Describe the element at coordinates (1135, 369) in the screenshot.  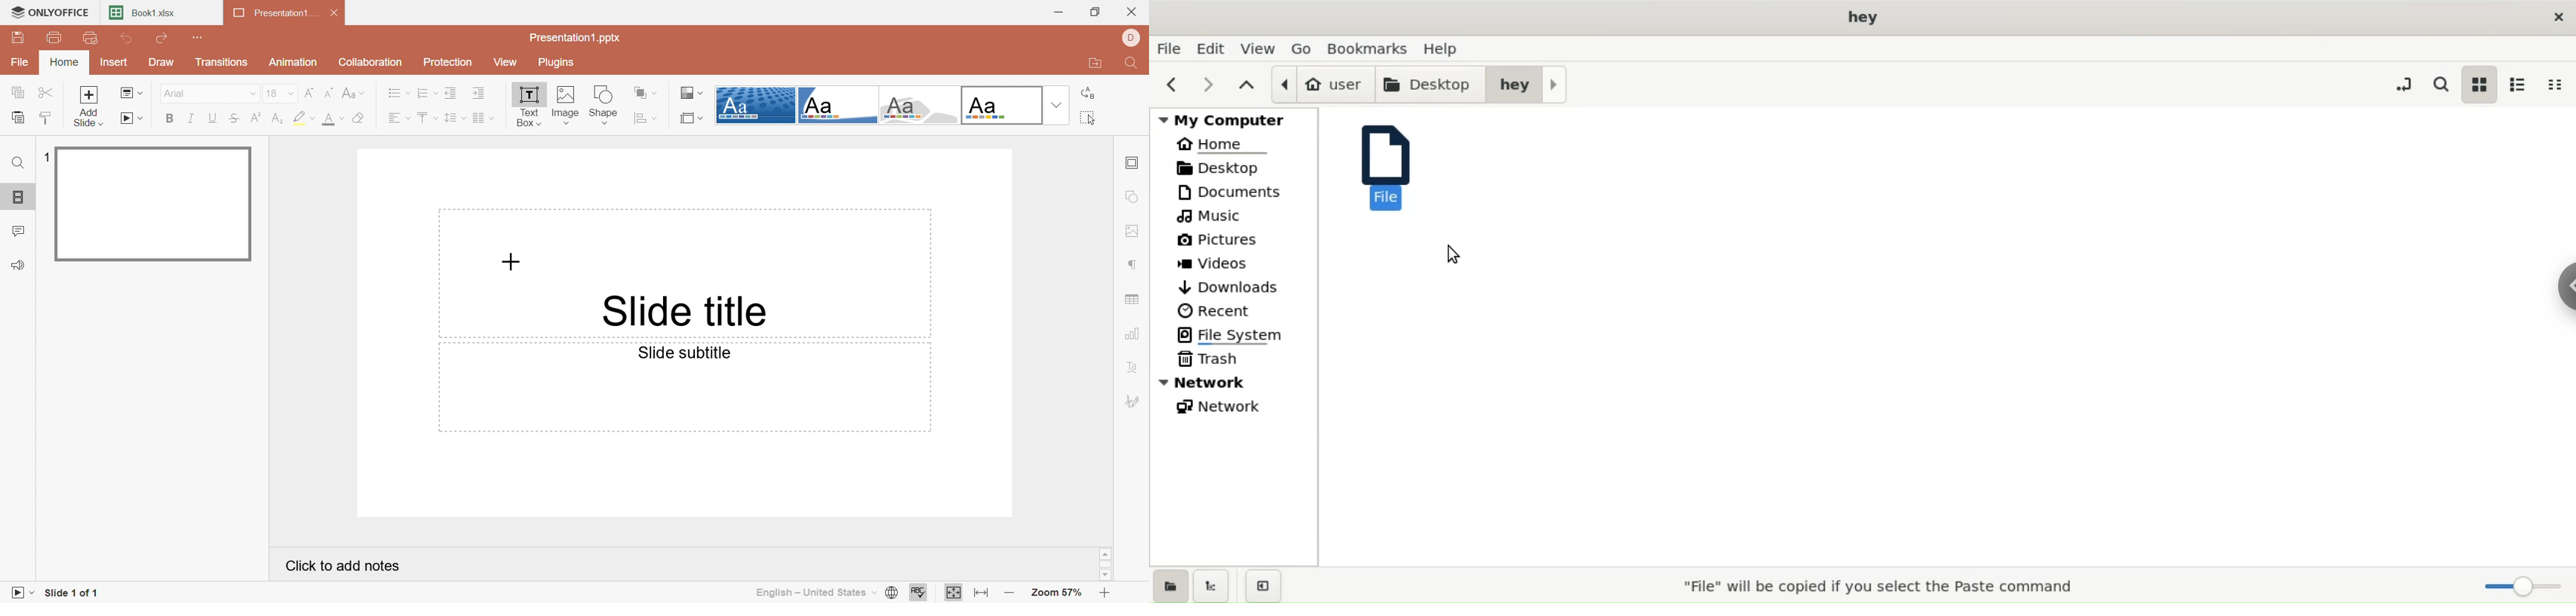
I see `Text art settings` at that location.